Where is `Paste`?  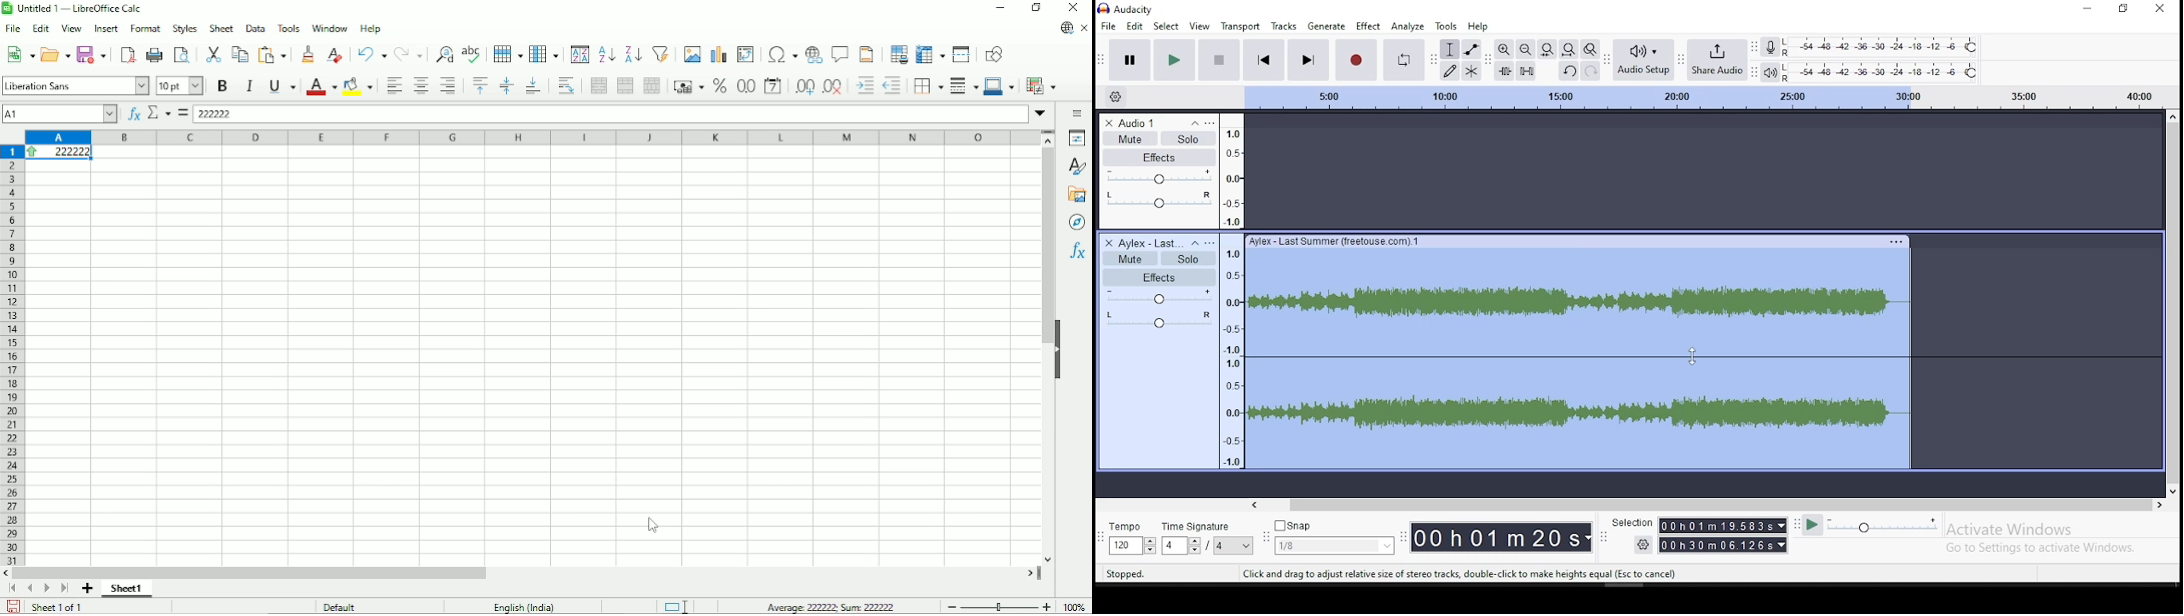
Paste is located at coordinates (275, 52).